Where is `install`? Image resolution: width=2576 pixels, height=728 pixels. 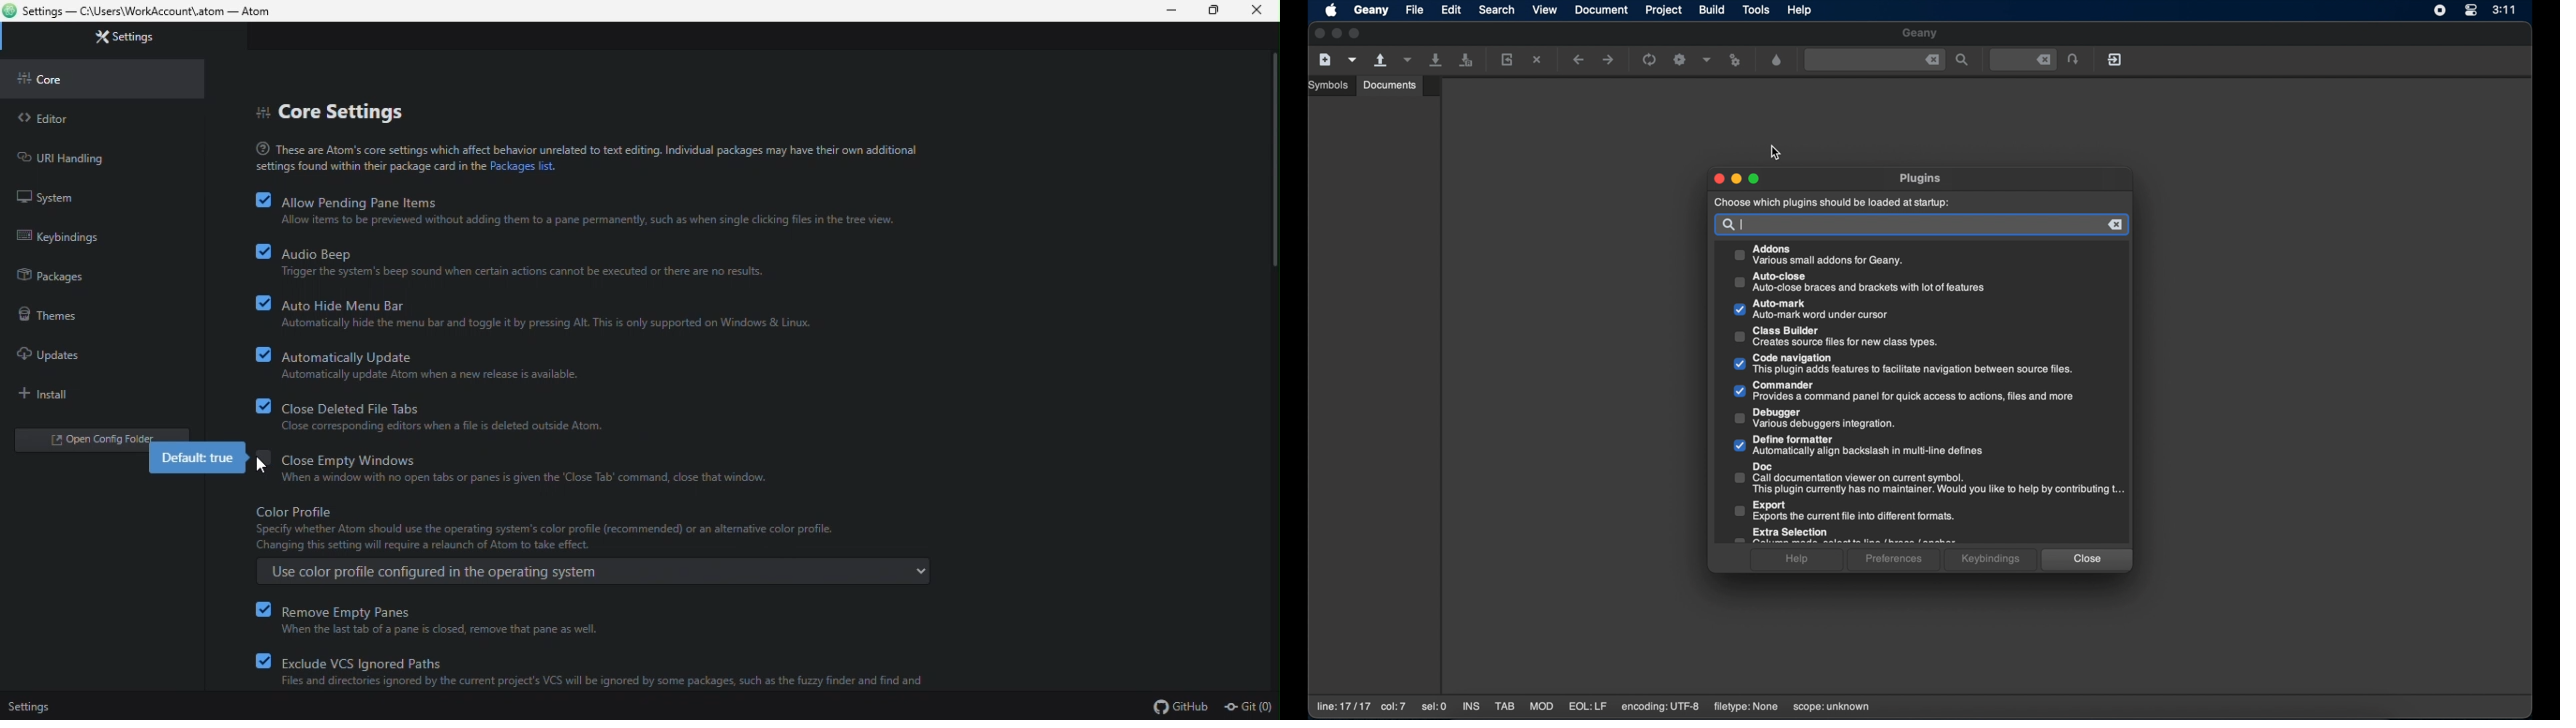 install is located at coordinates (50, 395).